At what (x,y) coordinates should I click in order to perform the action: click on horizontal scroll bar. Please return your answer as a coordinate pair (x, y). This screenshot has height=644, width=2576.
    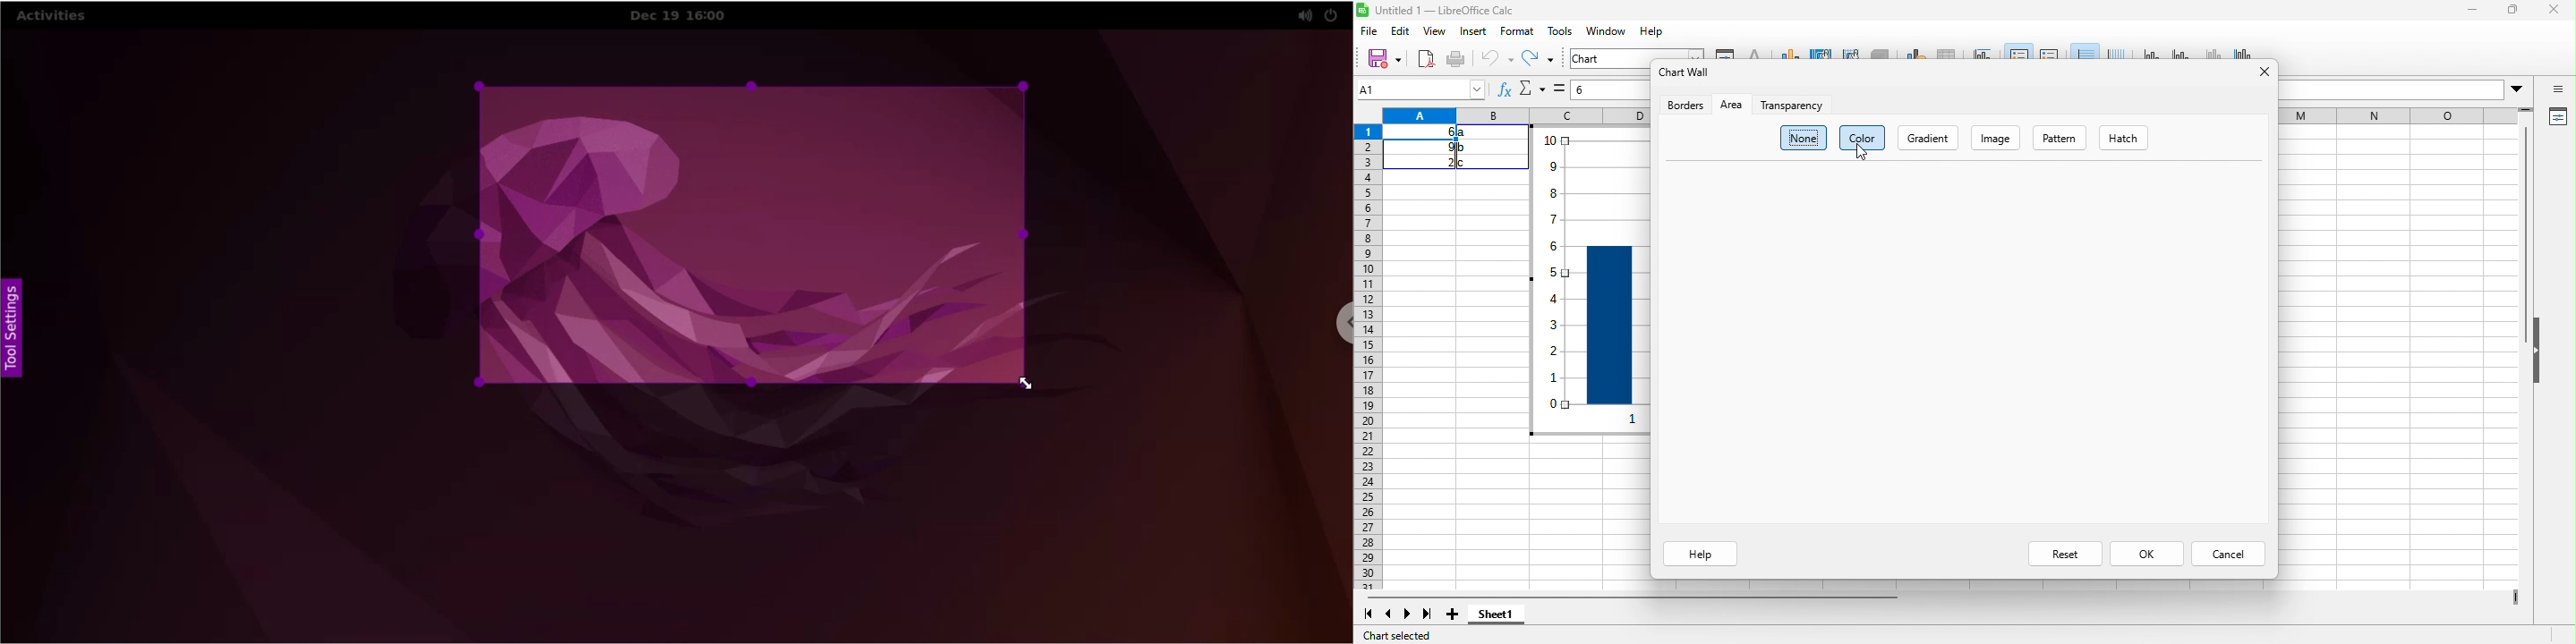
    Looking at the image, I should click on (1668, 599).